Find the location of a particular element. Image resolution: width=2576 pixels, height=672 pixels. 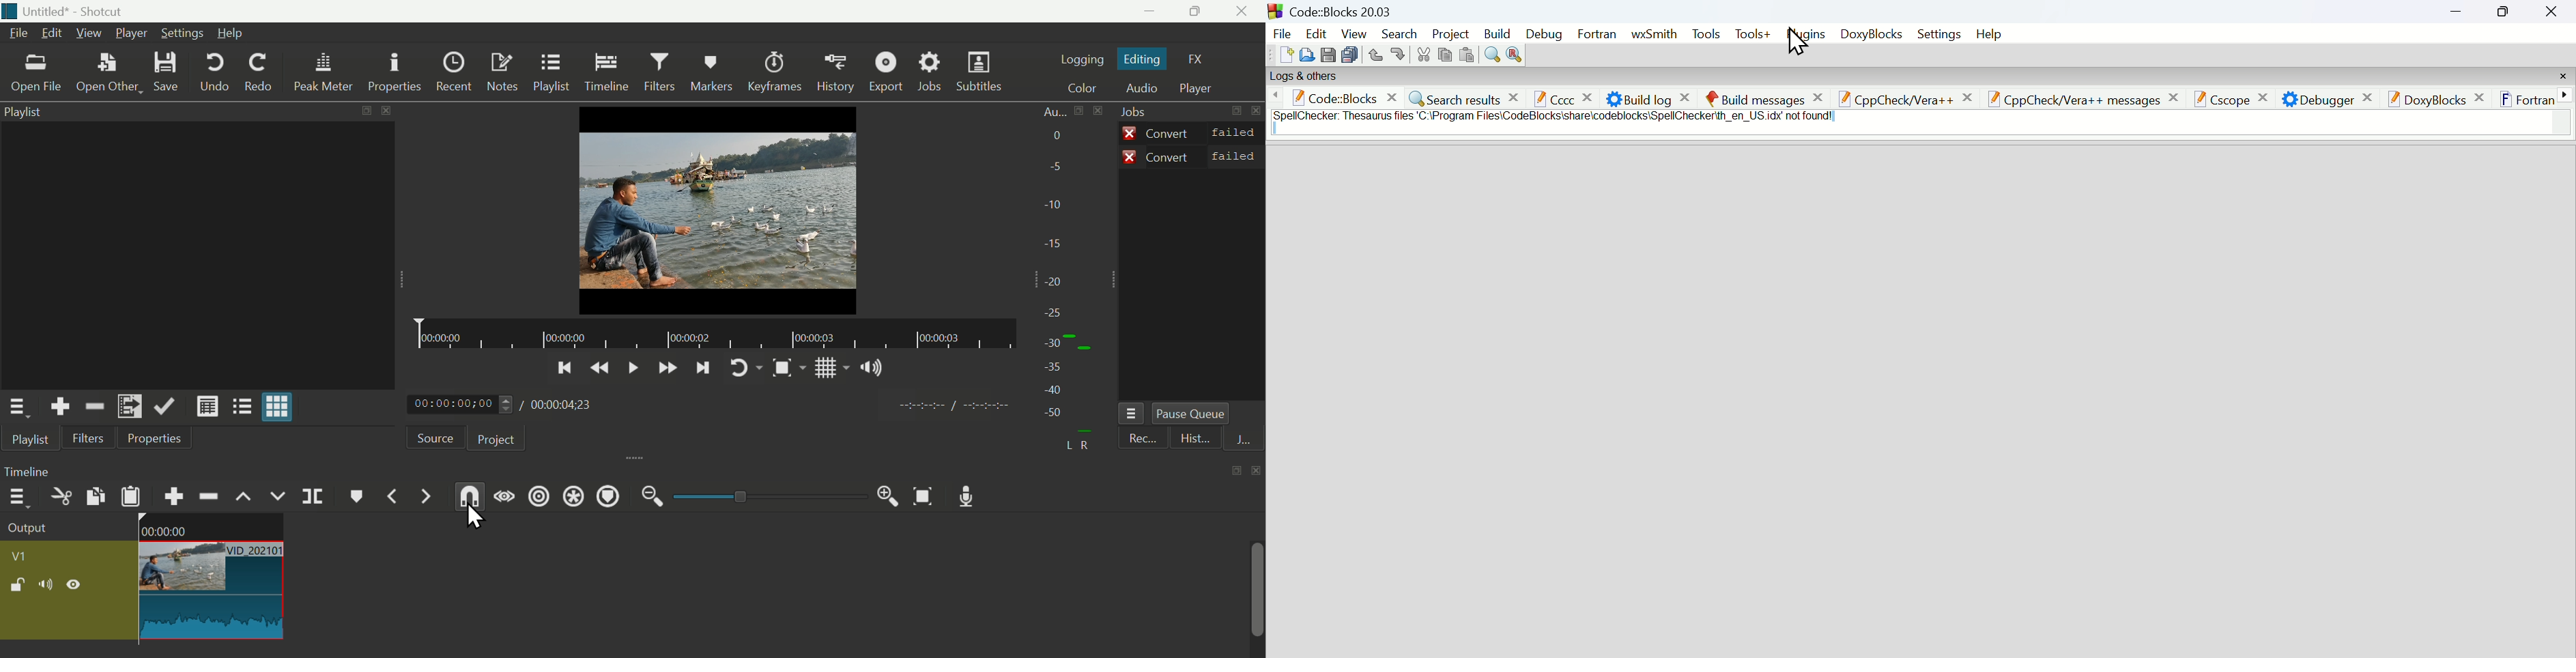

 is located at coordinates (92, 405).